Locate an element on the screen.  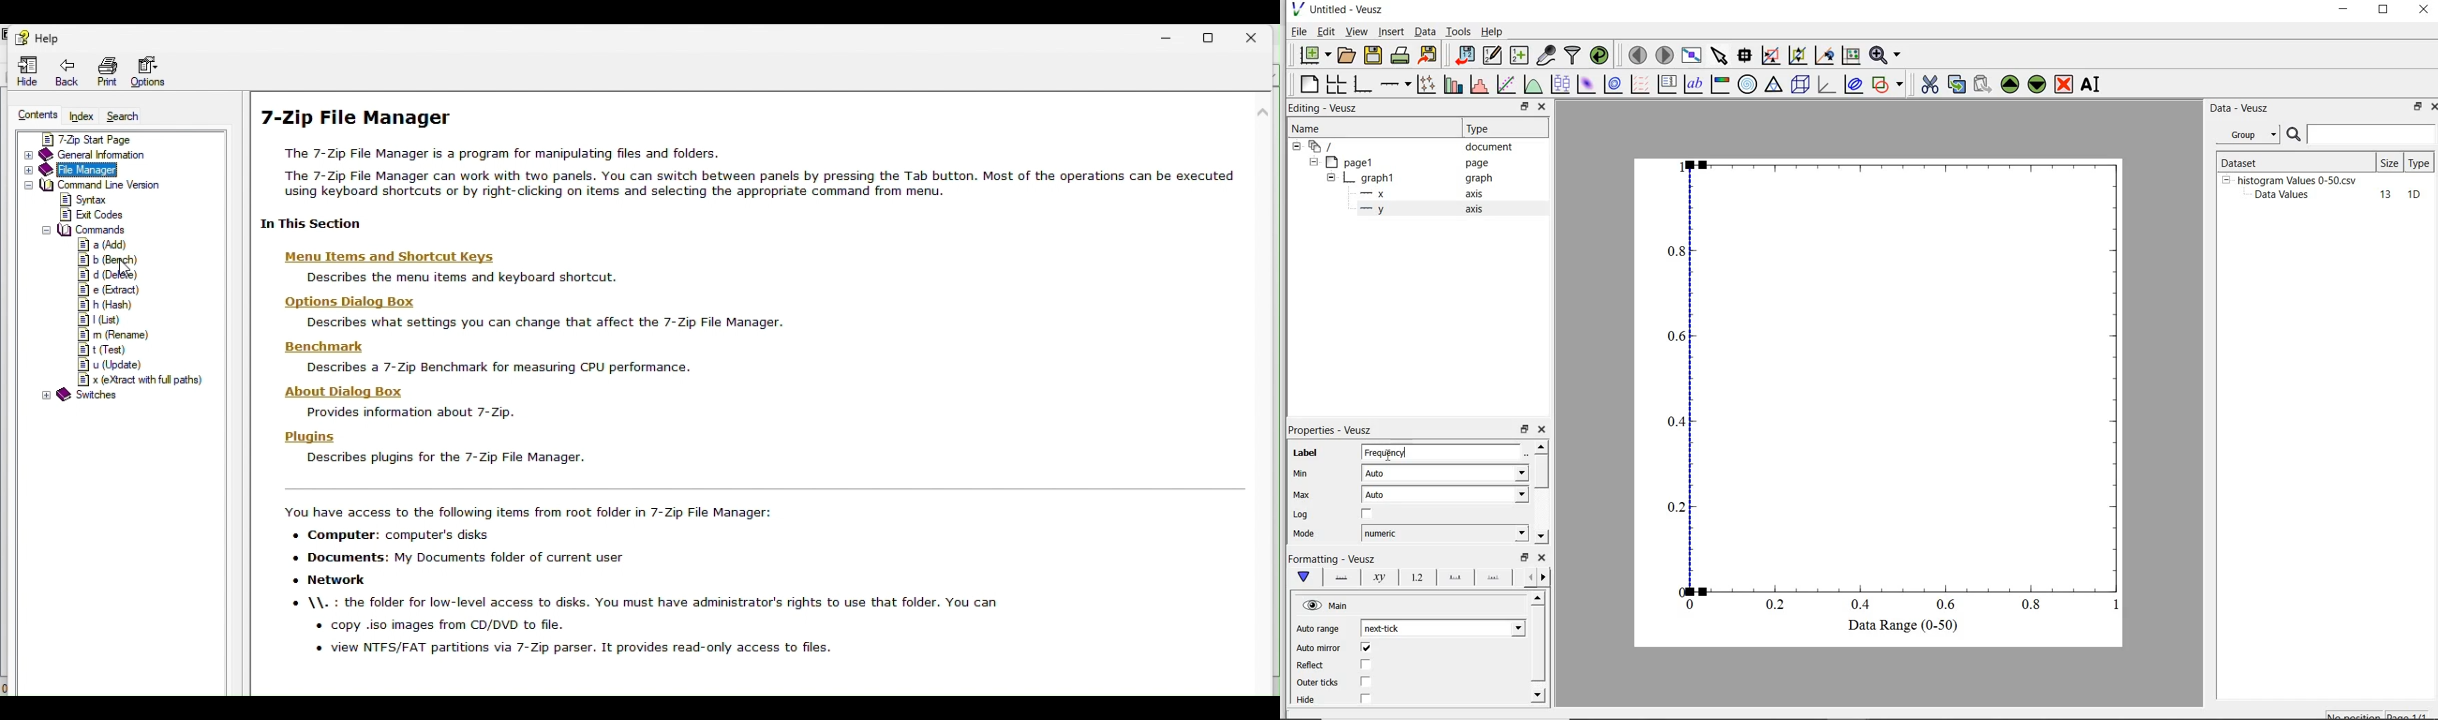
hide is located at coordinates (1312, 162).